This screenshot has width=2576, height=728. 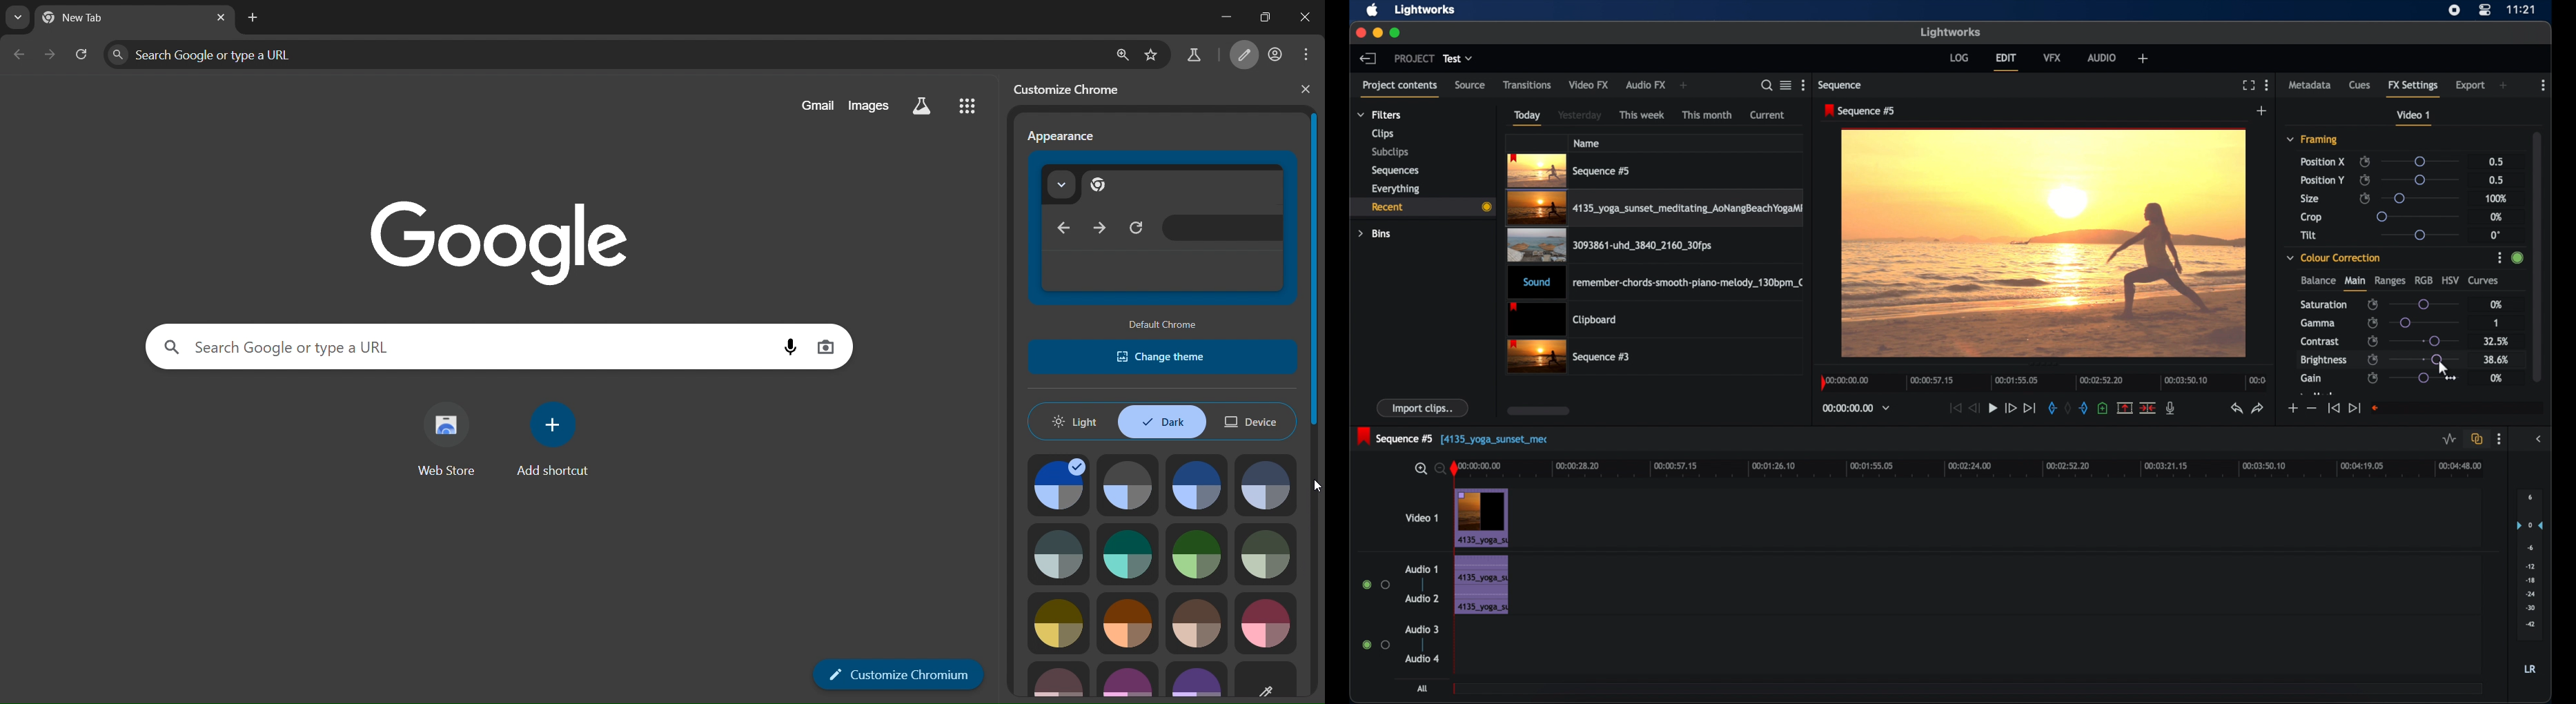 What do you see at coordinates (2495, 360) in the screenshot?
I see `38.6%` at bounding box center [2495, 360].